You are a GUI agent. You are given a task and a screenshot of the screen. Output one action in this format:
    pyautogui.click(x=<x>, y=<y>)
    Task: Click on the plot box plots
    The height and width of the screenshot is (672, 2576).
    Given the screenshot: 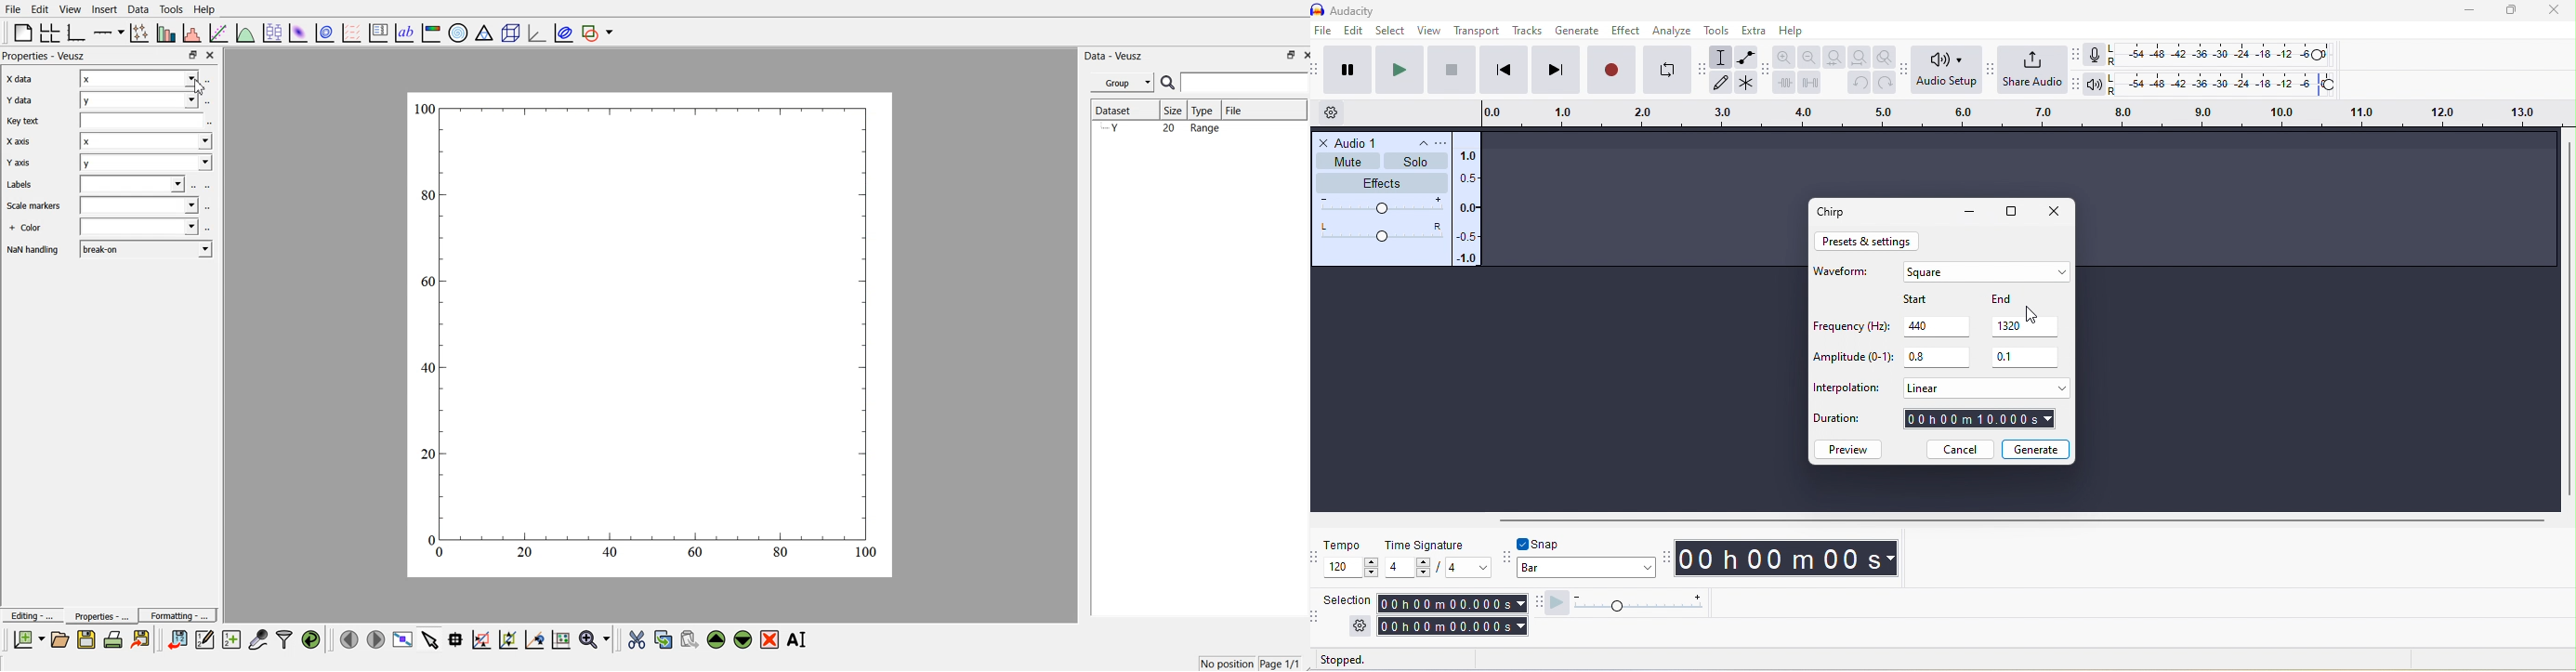 What is the action you would take?
    pyautogui.click(x=272, y=31)
    